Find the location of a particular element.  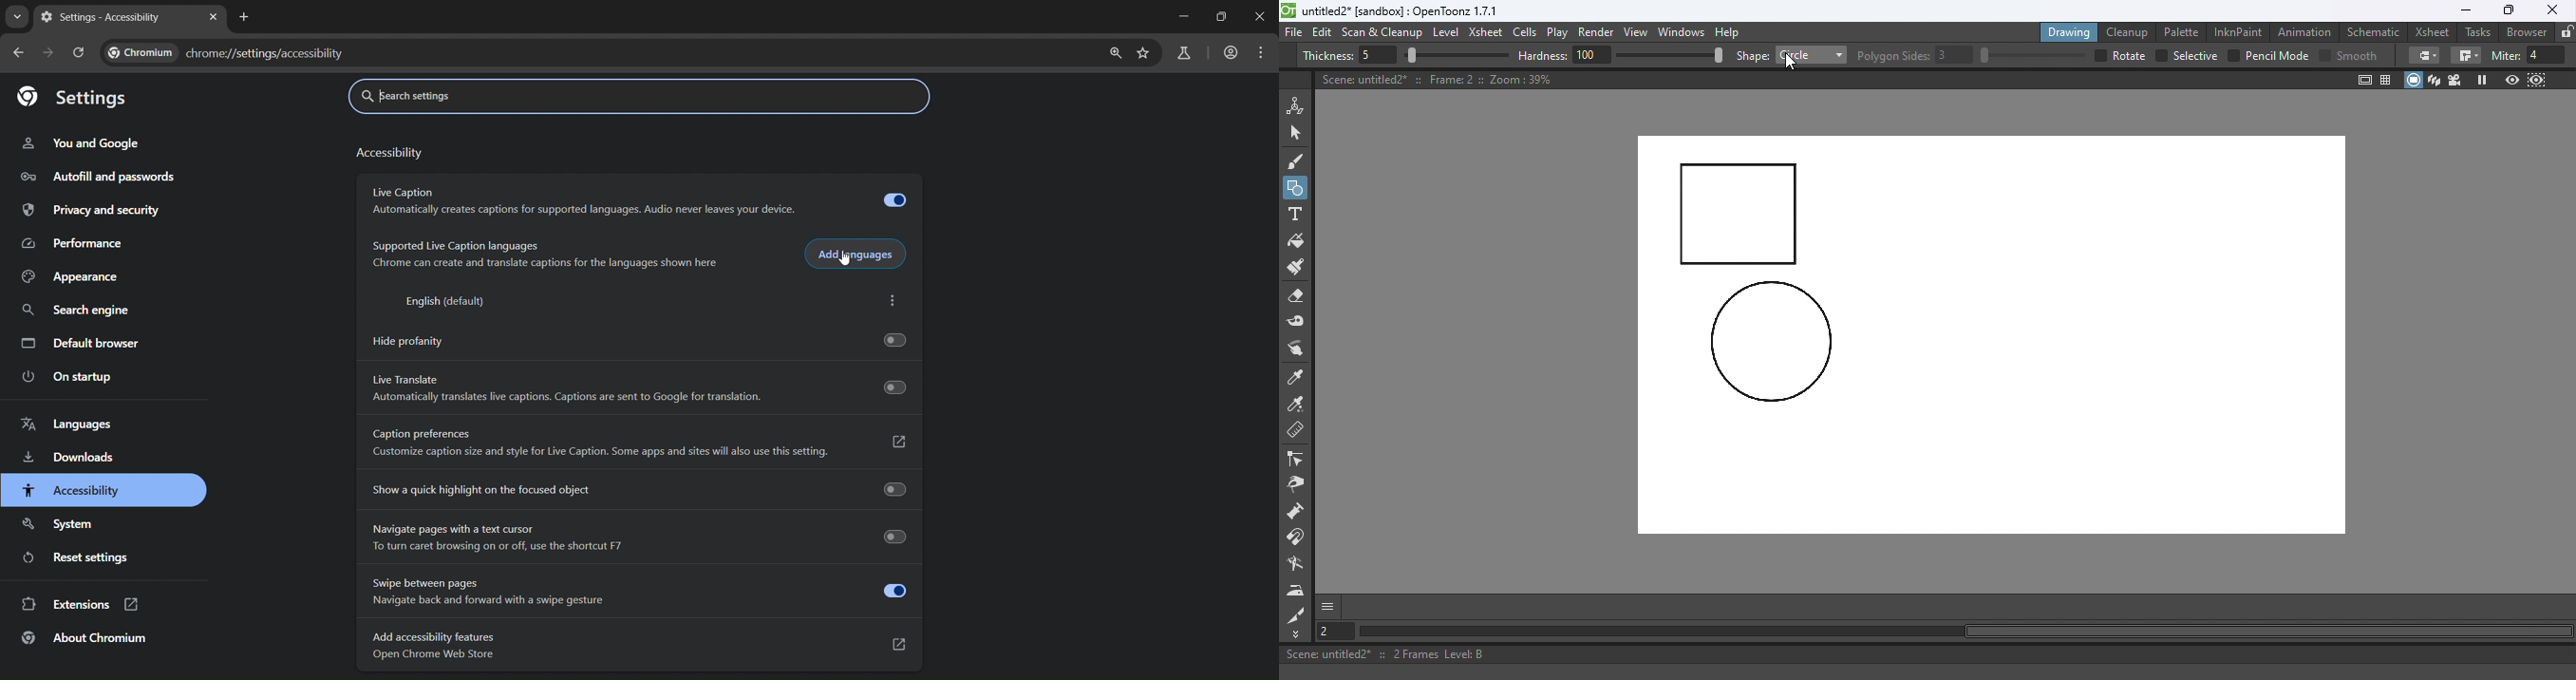

minimize is located at coordinates (1183, 18).